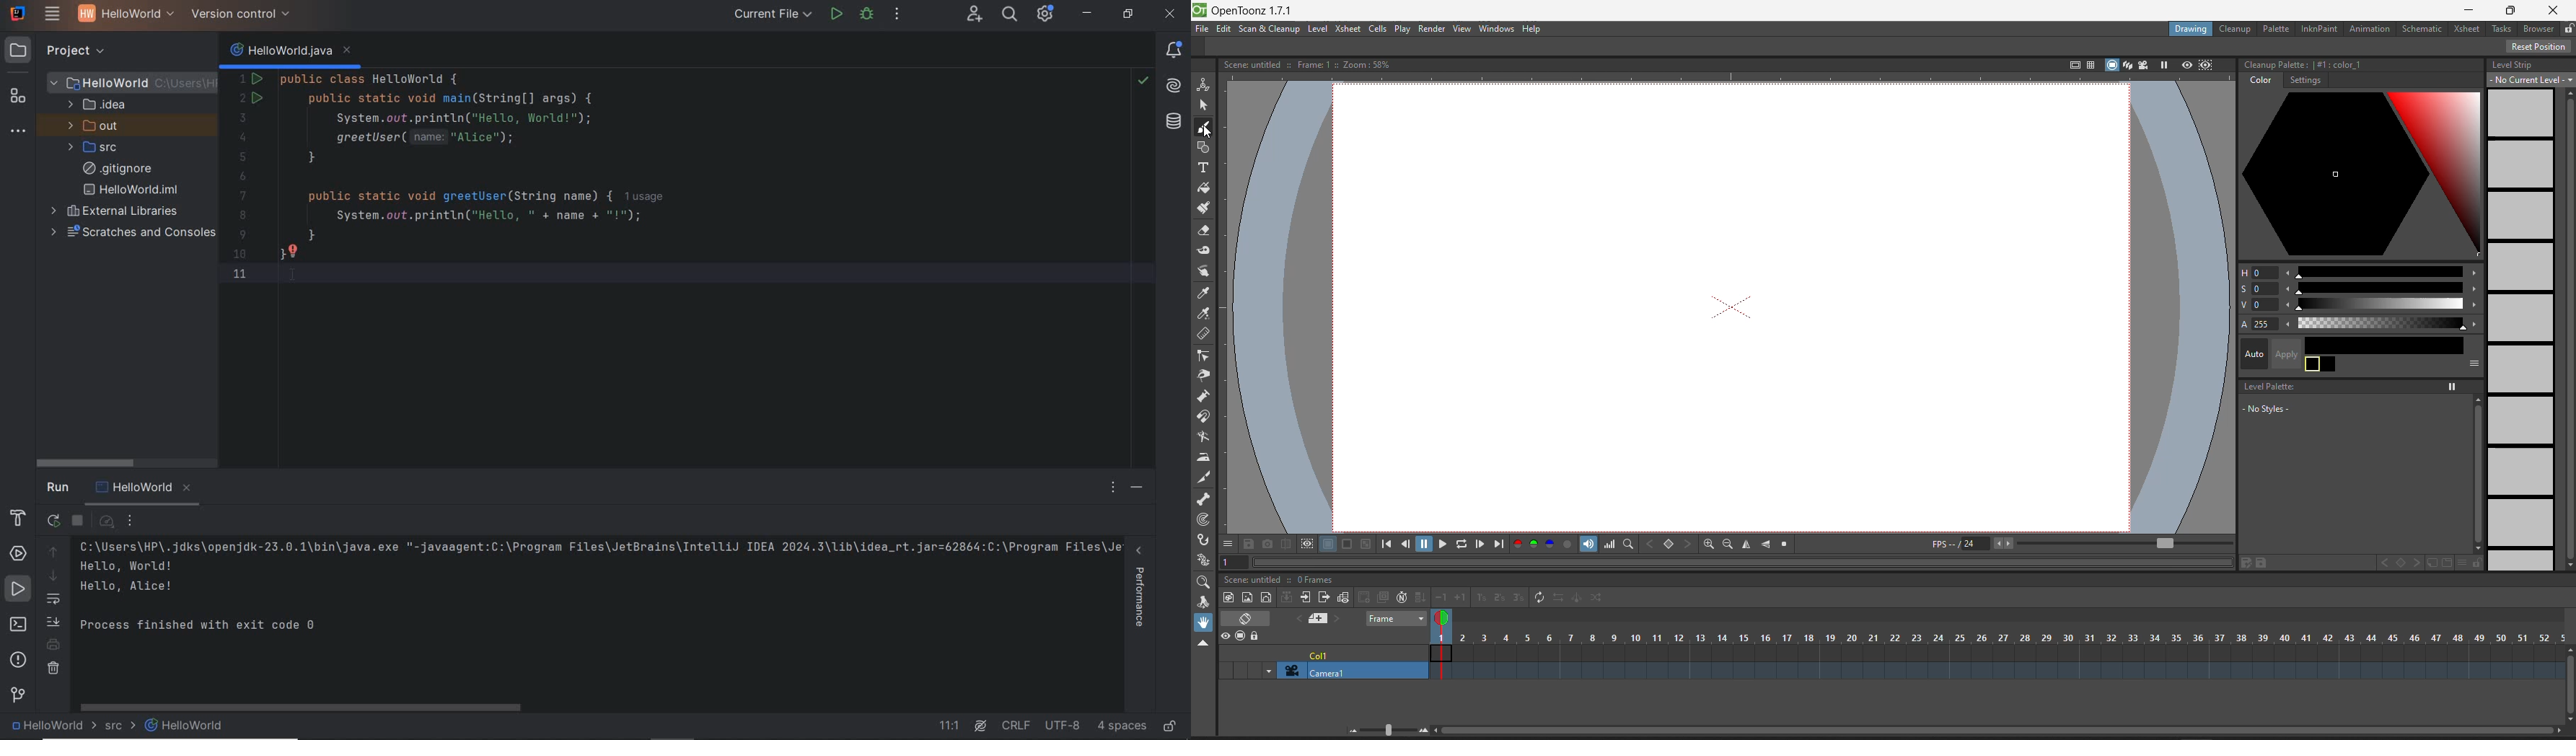 The height and width of the screenshot is (756, 2576). Describe the element at coordinates (1767, 545) in the screenshot. I see `flip vertically` at that location.